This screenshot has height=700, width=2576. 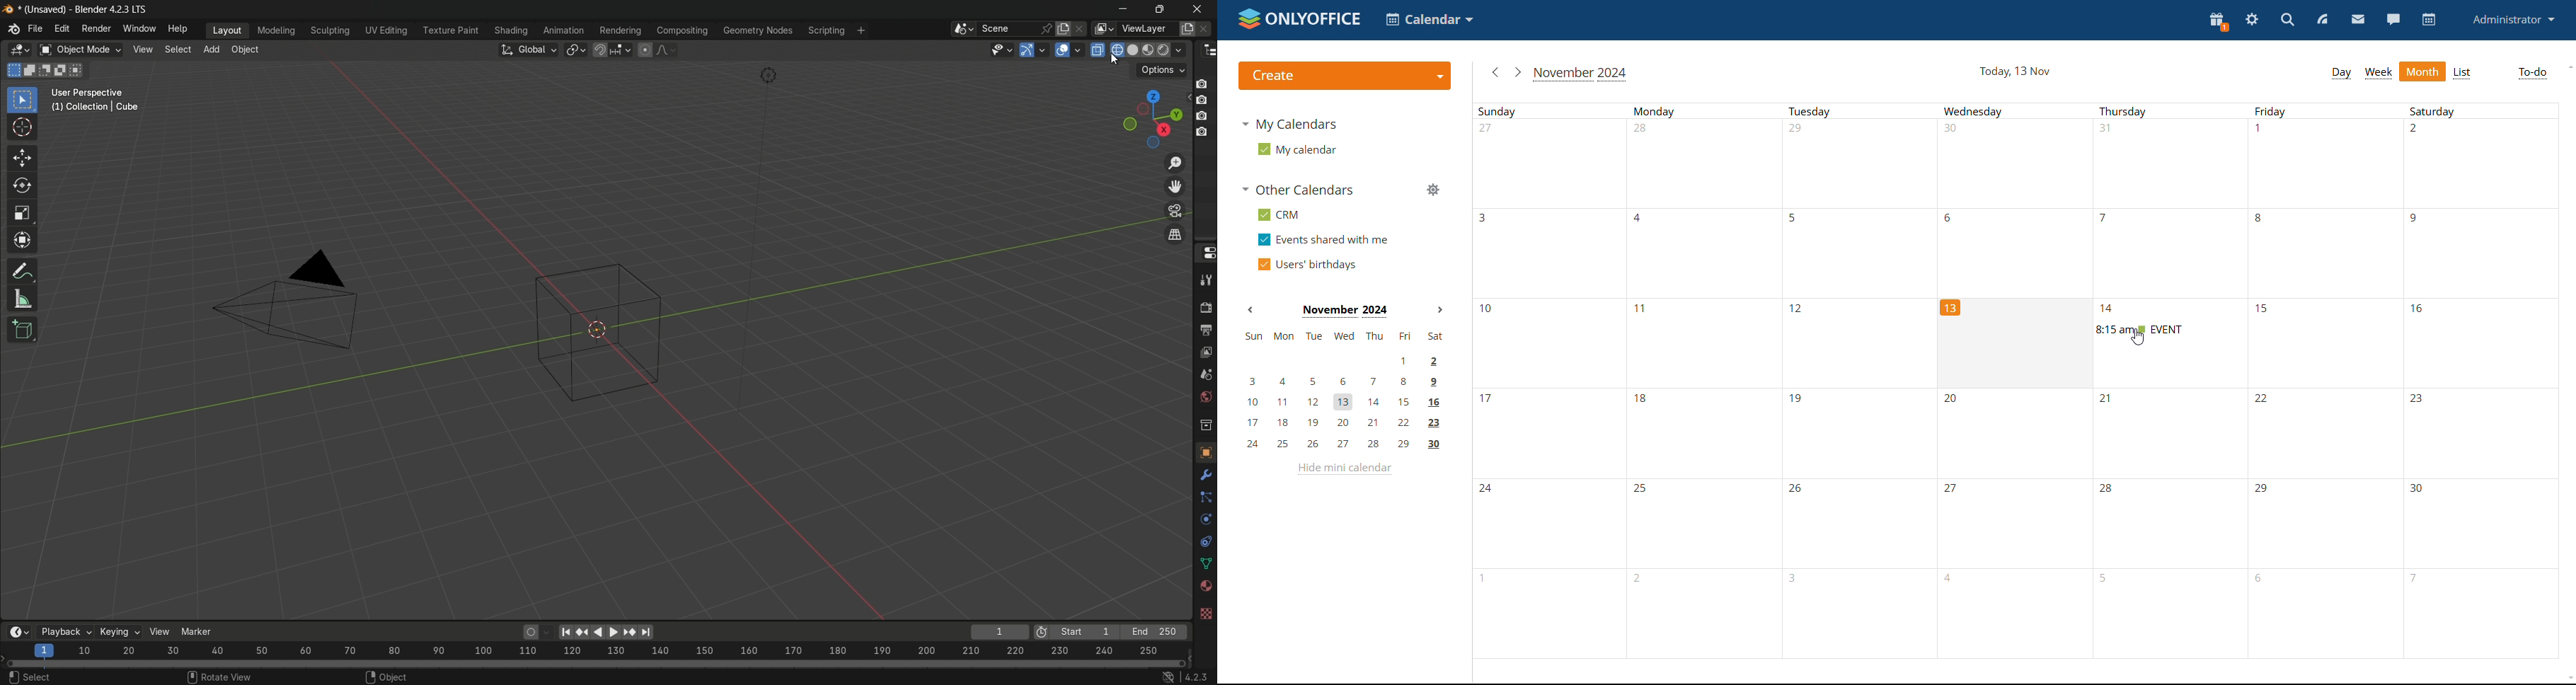 I want to click on next month, so click(x=1438, y=310).